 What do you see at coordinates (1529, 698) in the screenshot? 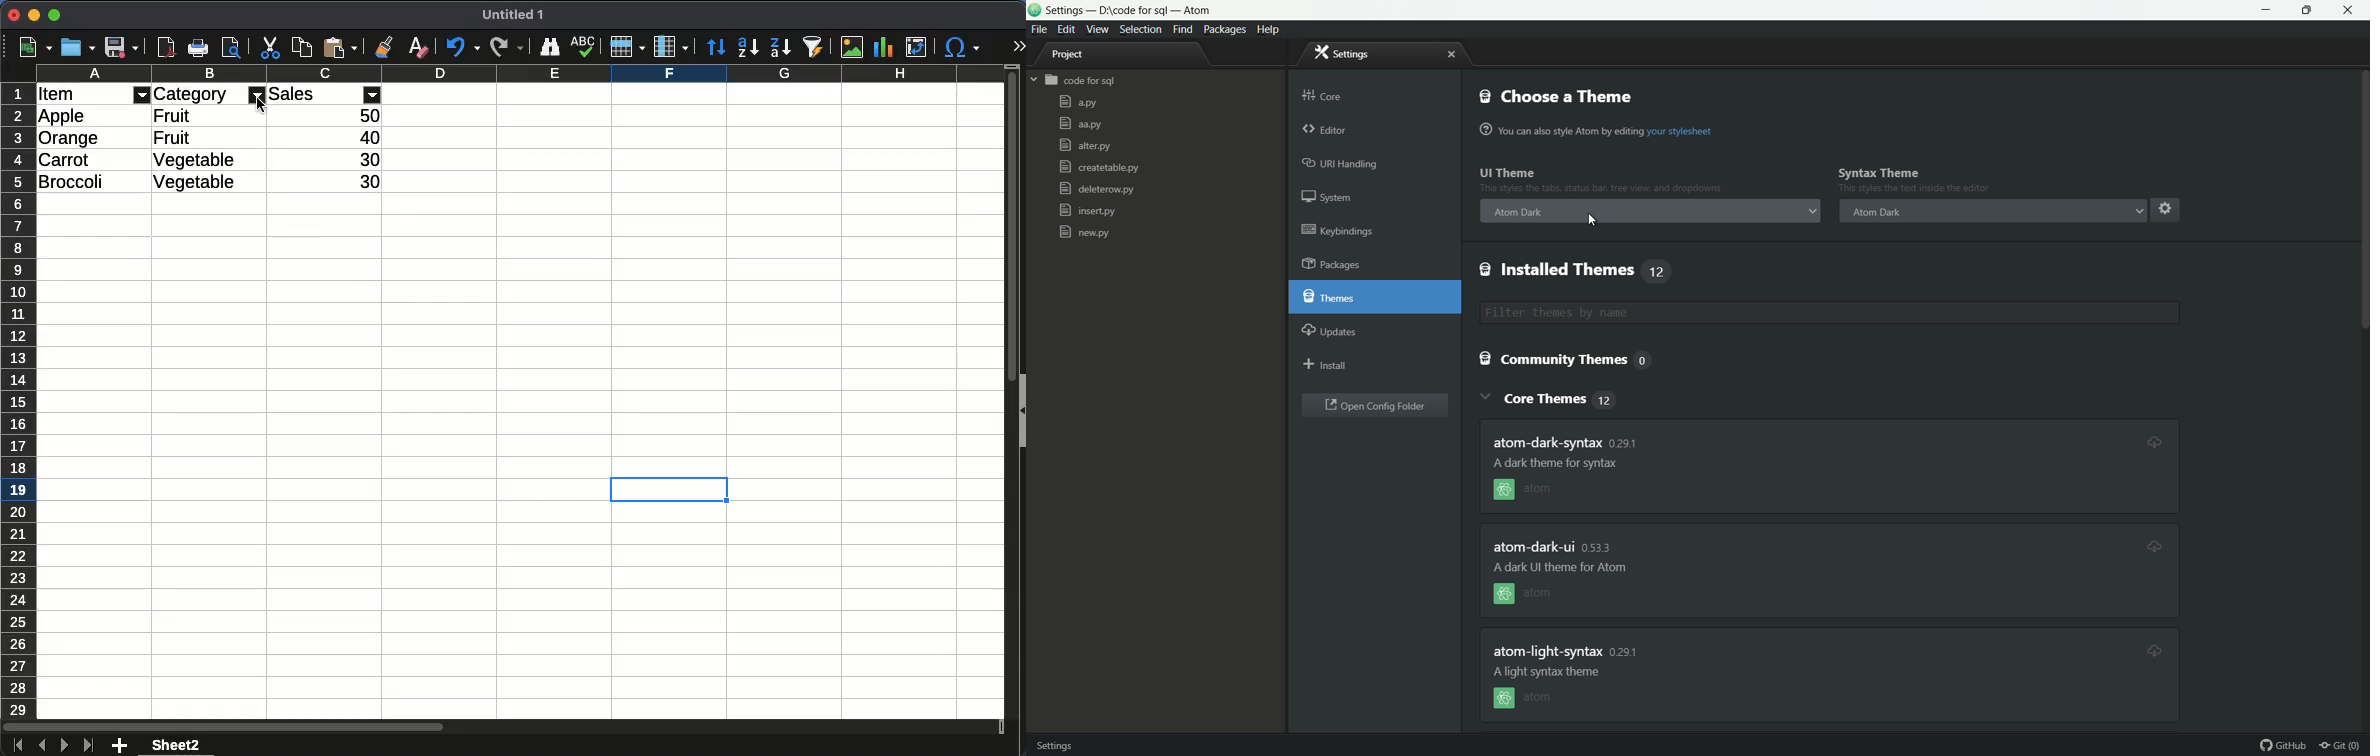
I see `atom` at bounding box center [1529, 698].